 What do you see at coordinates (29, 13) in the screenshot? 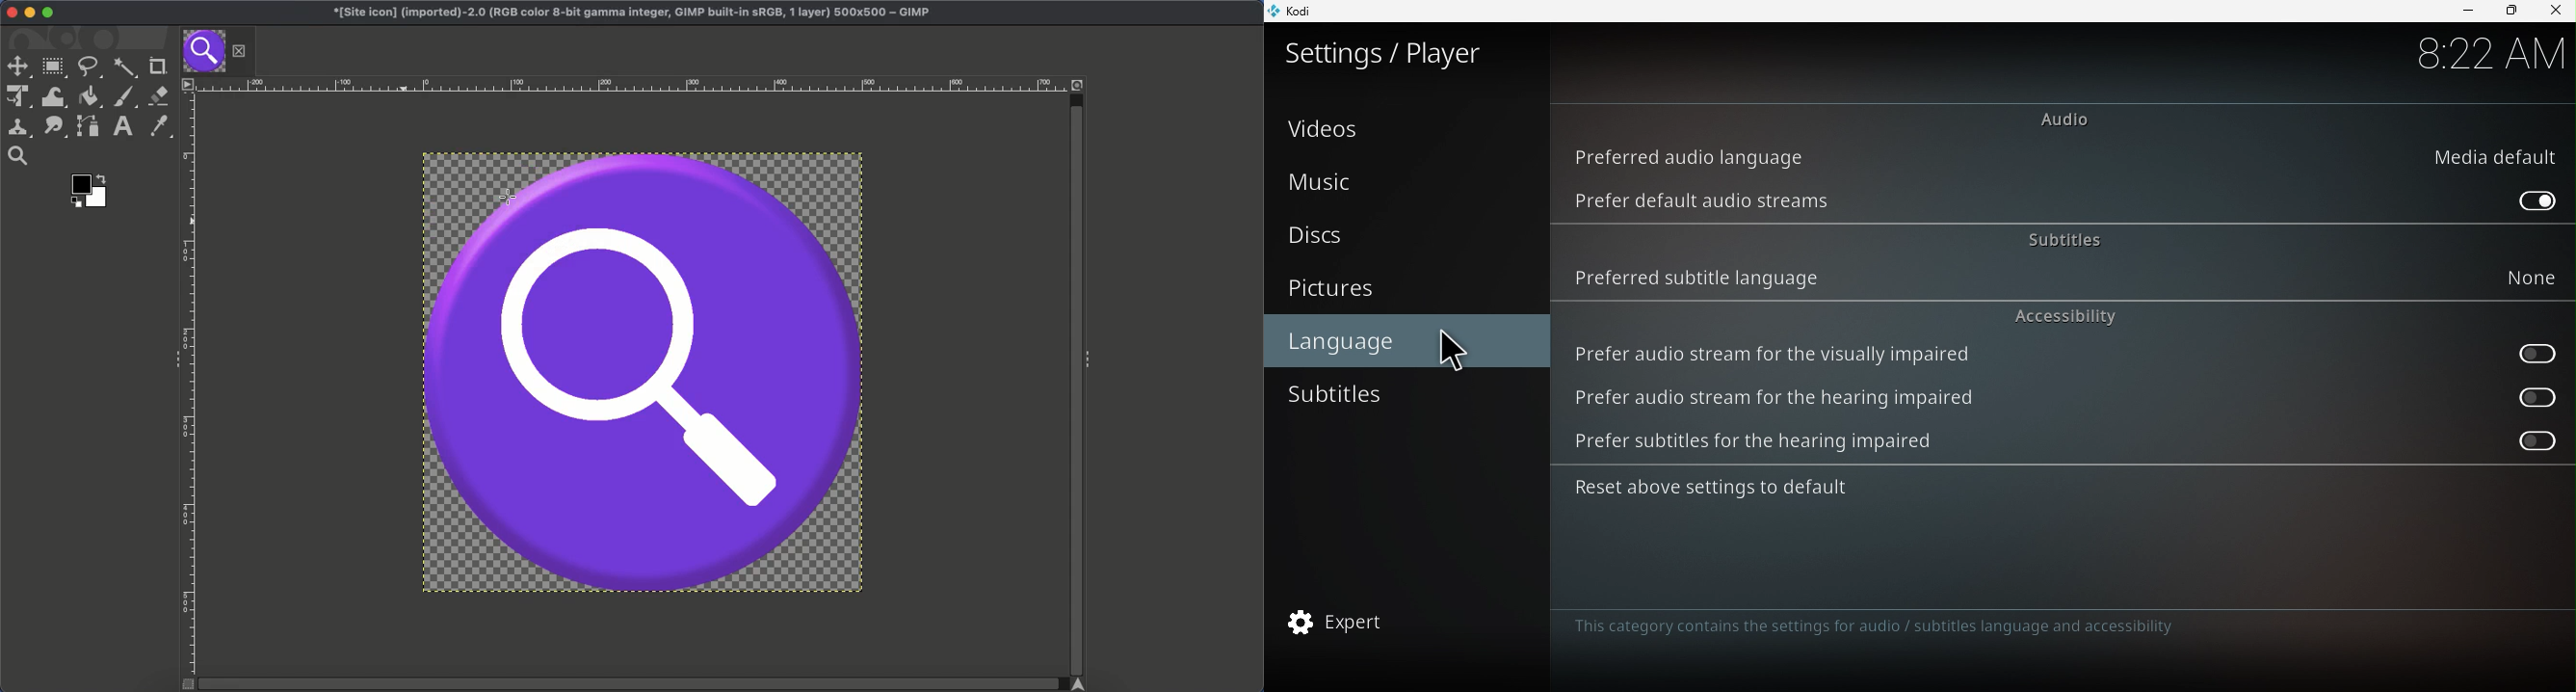
I see `Minimize` at bounding box center [29, 13].